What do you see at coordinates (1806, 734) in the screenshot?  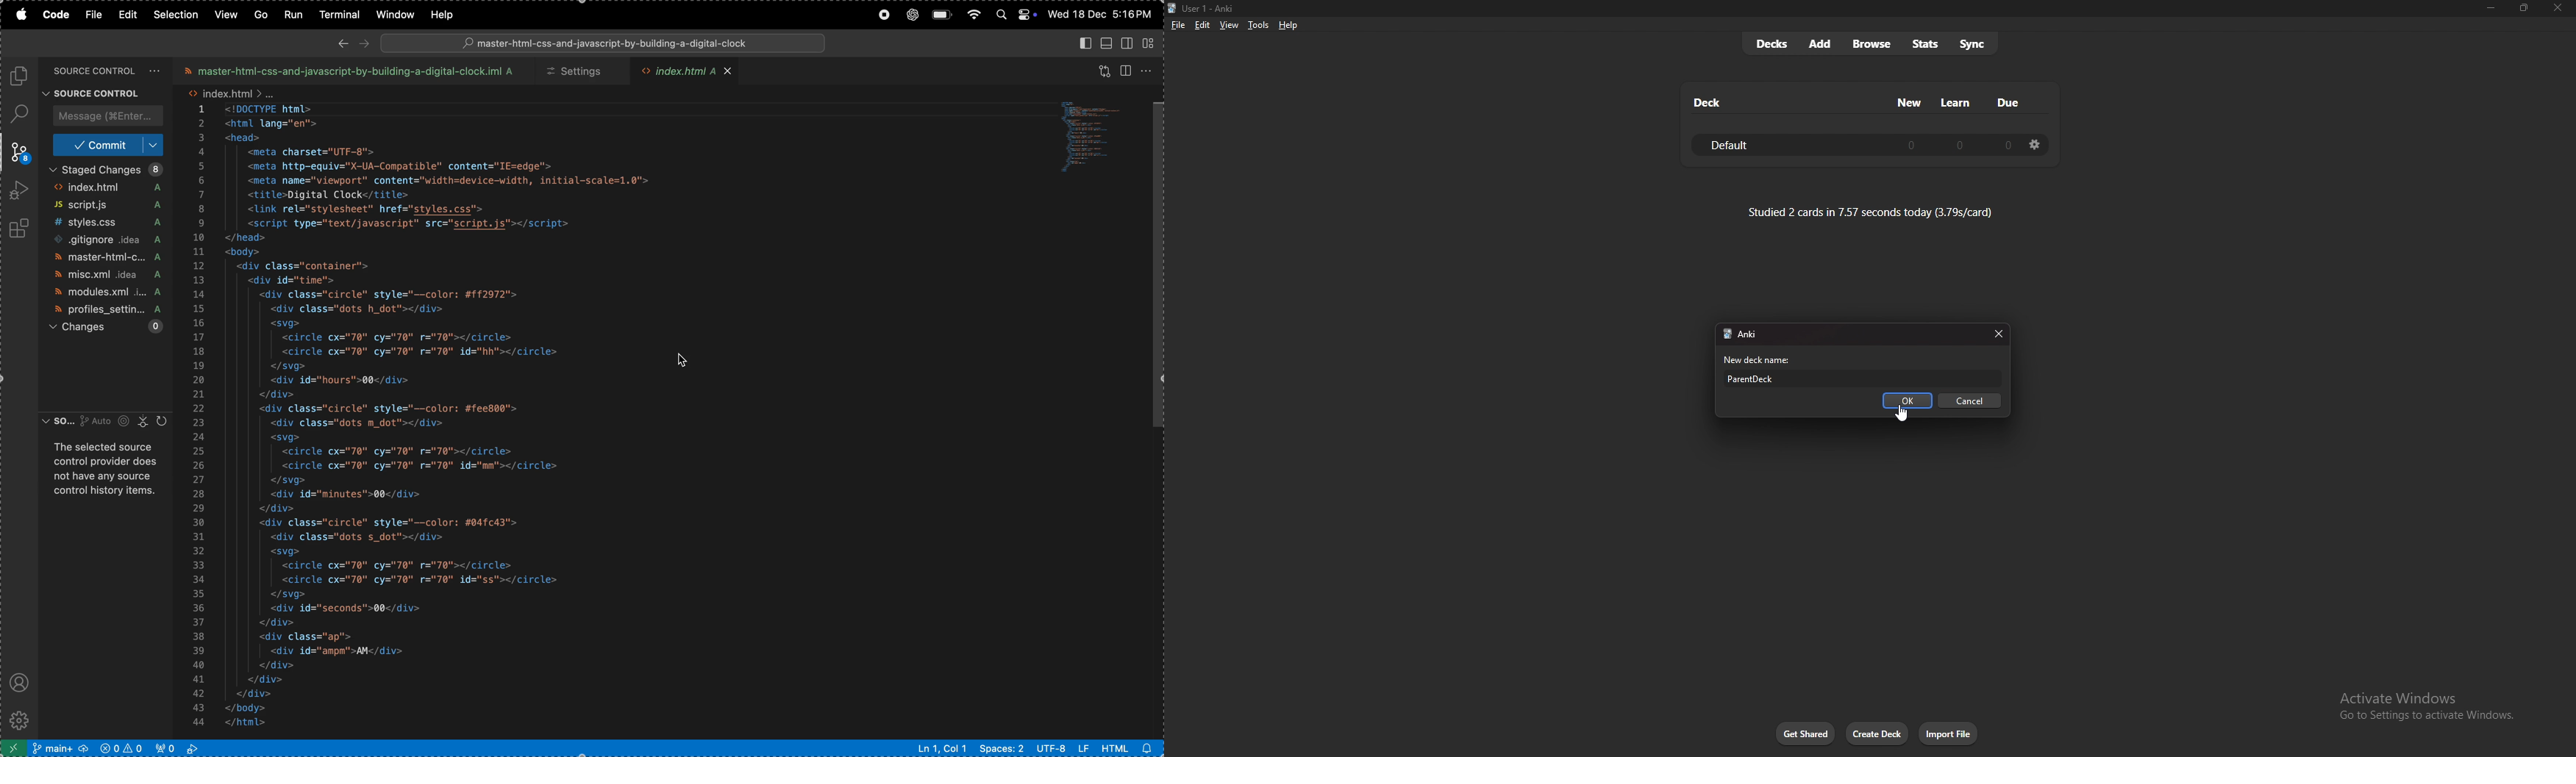 I see `get shared` at bounding box center [1806, 734].